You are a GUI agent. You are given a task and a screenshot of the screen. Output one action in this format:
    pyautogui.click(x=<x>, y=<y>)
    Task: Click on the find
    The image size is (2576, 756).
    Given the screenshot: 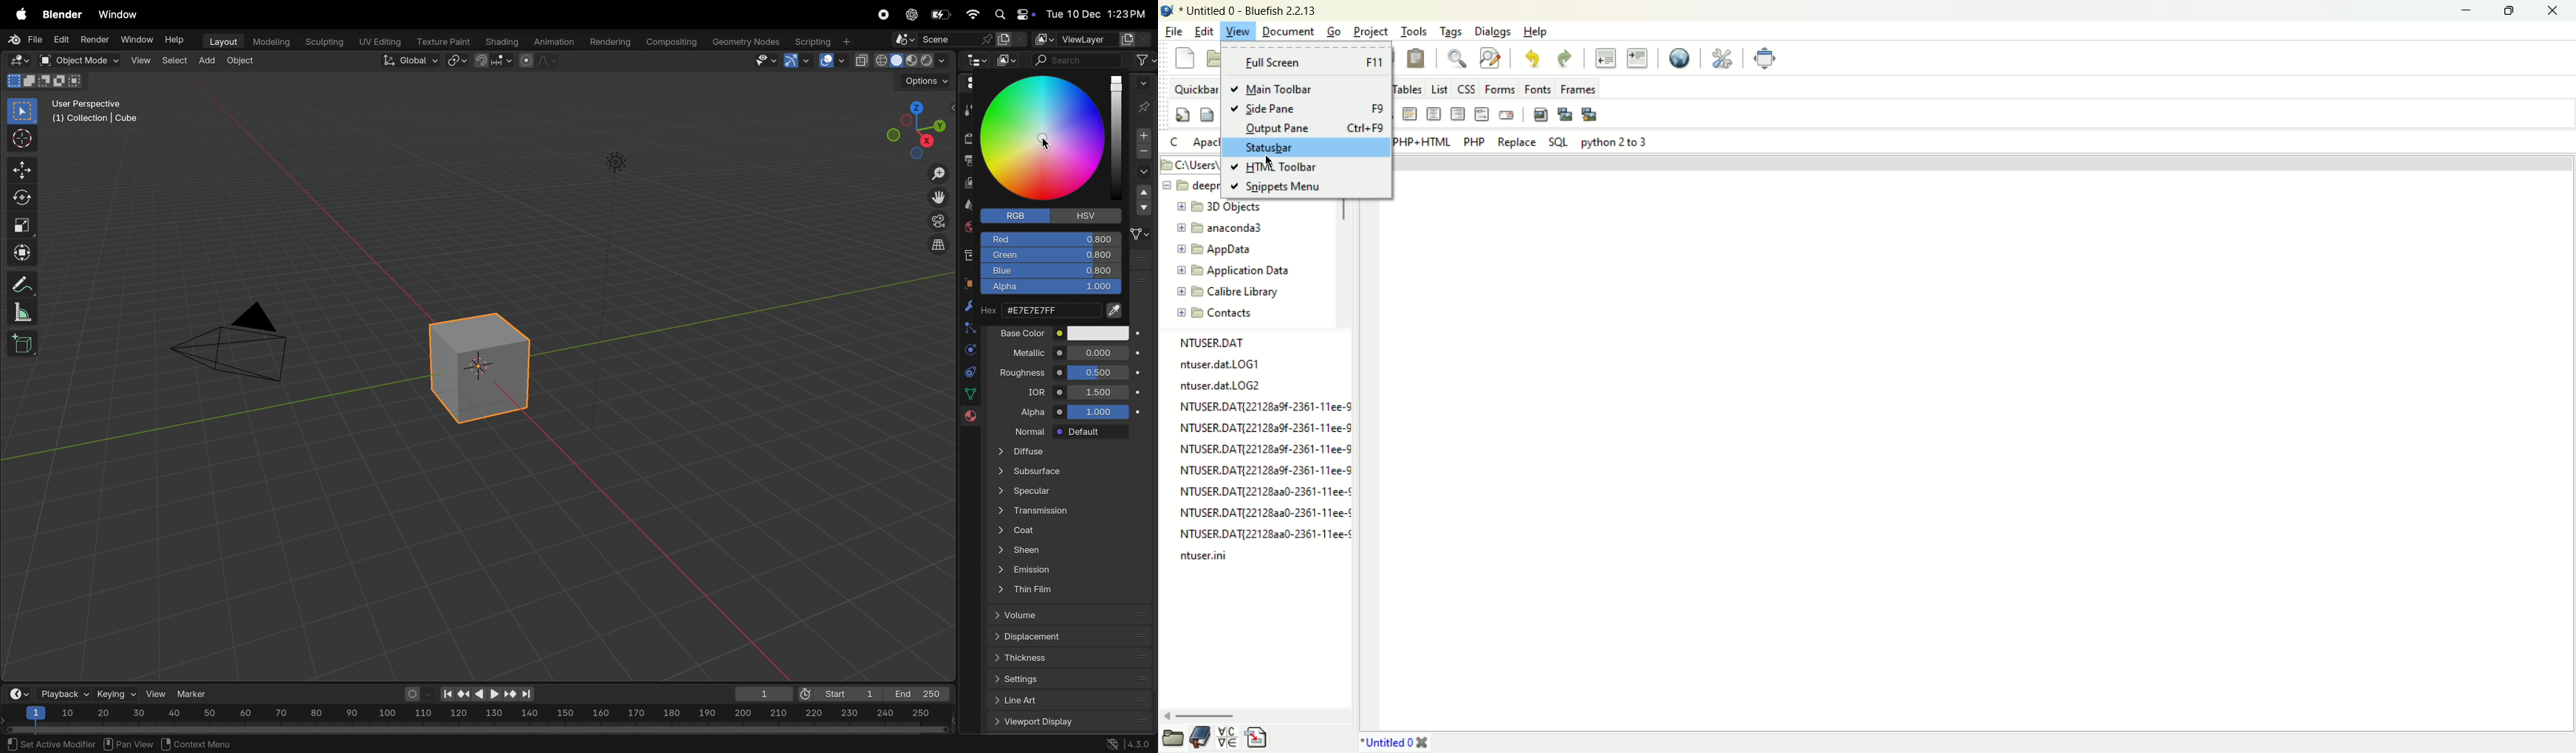 What is the action you would take?
    pyautogui.click(x=1456, y=57)
    